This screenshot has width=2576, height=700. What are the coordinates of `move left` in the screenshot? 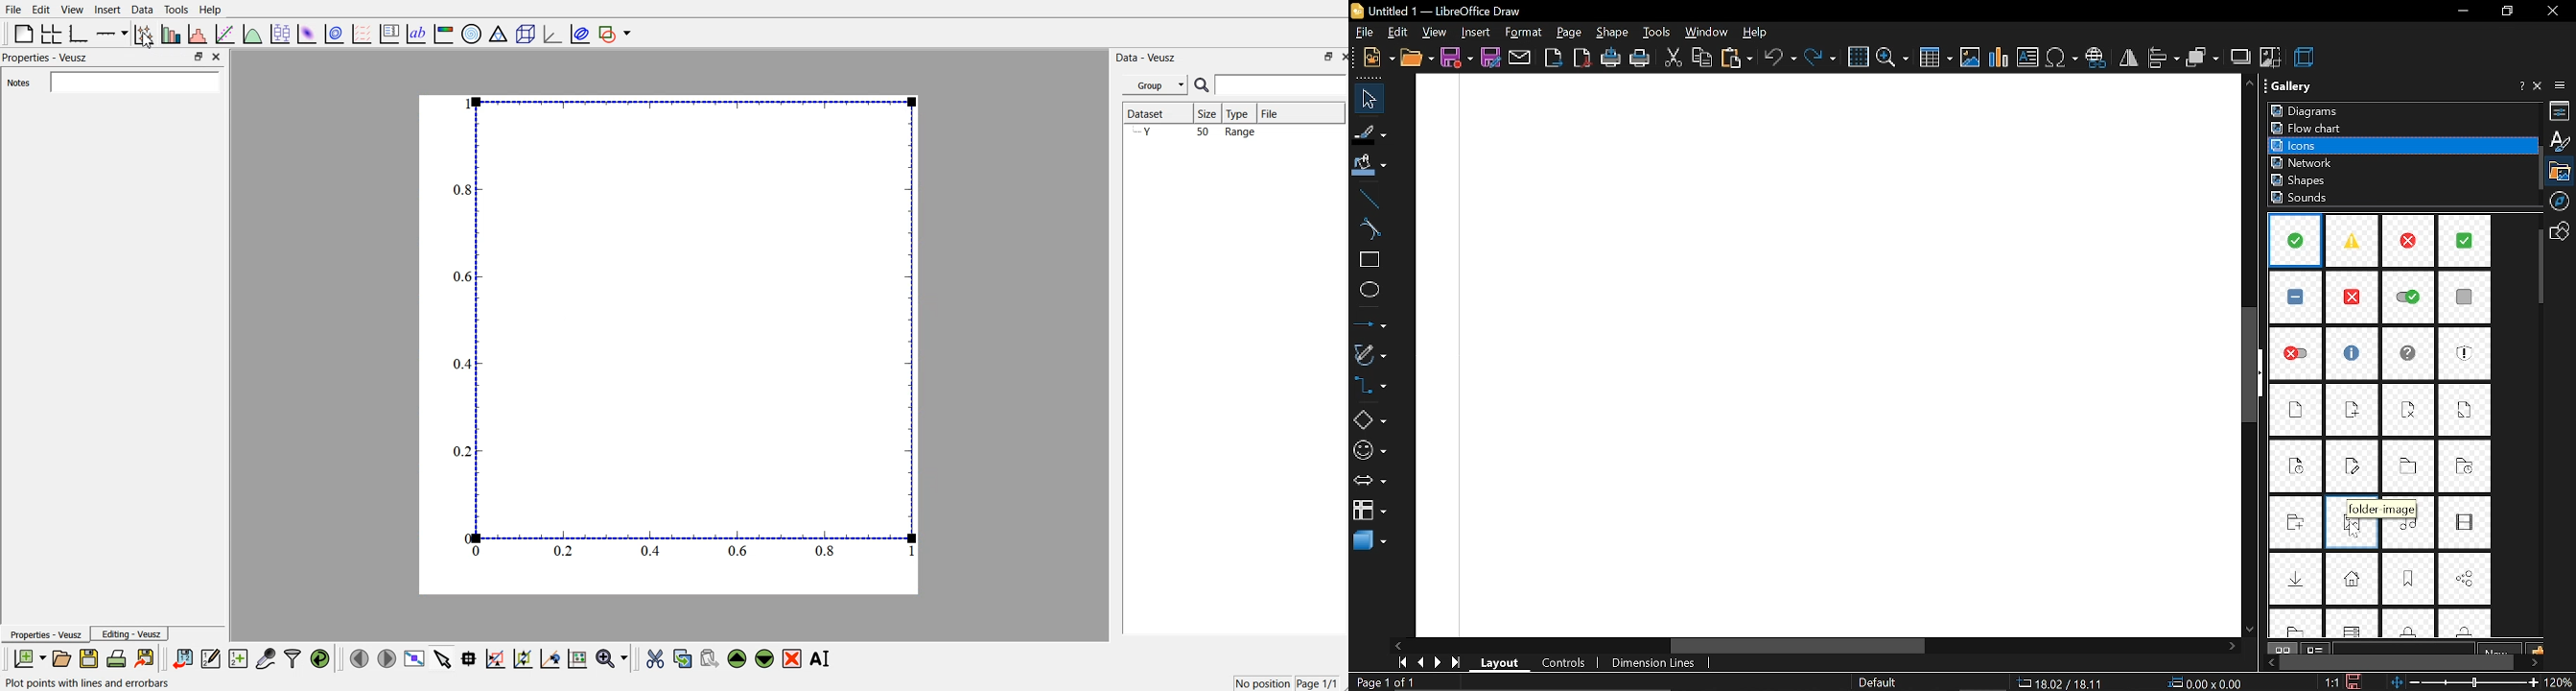 It's located at (2267, 662).